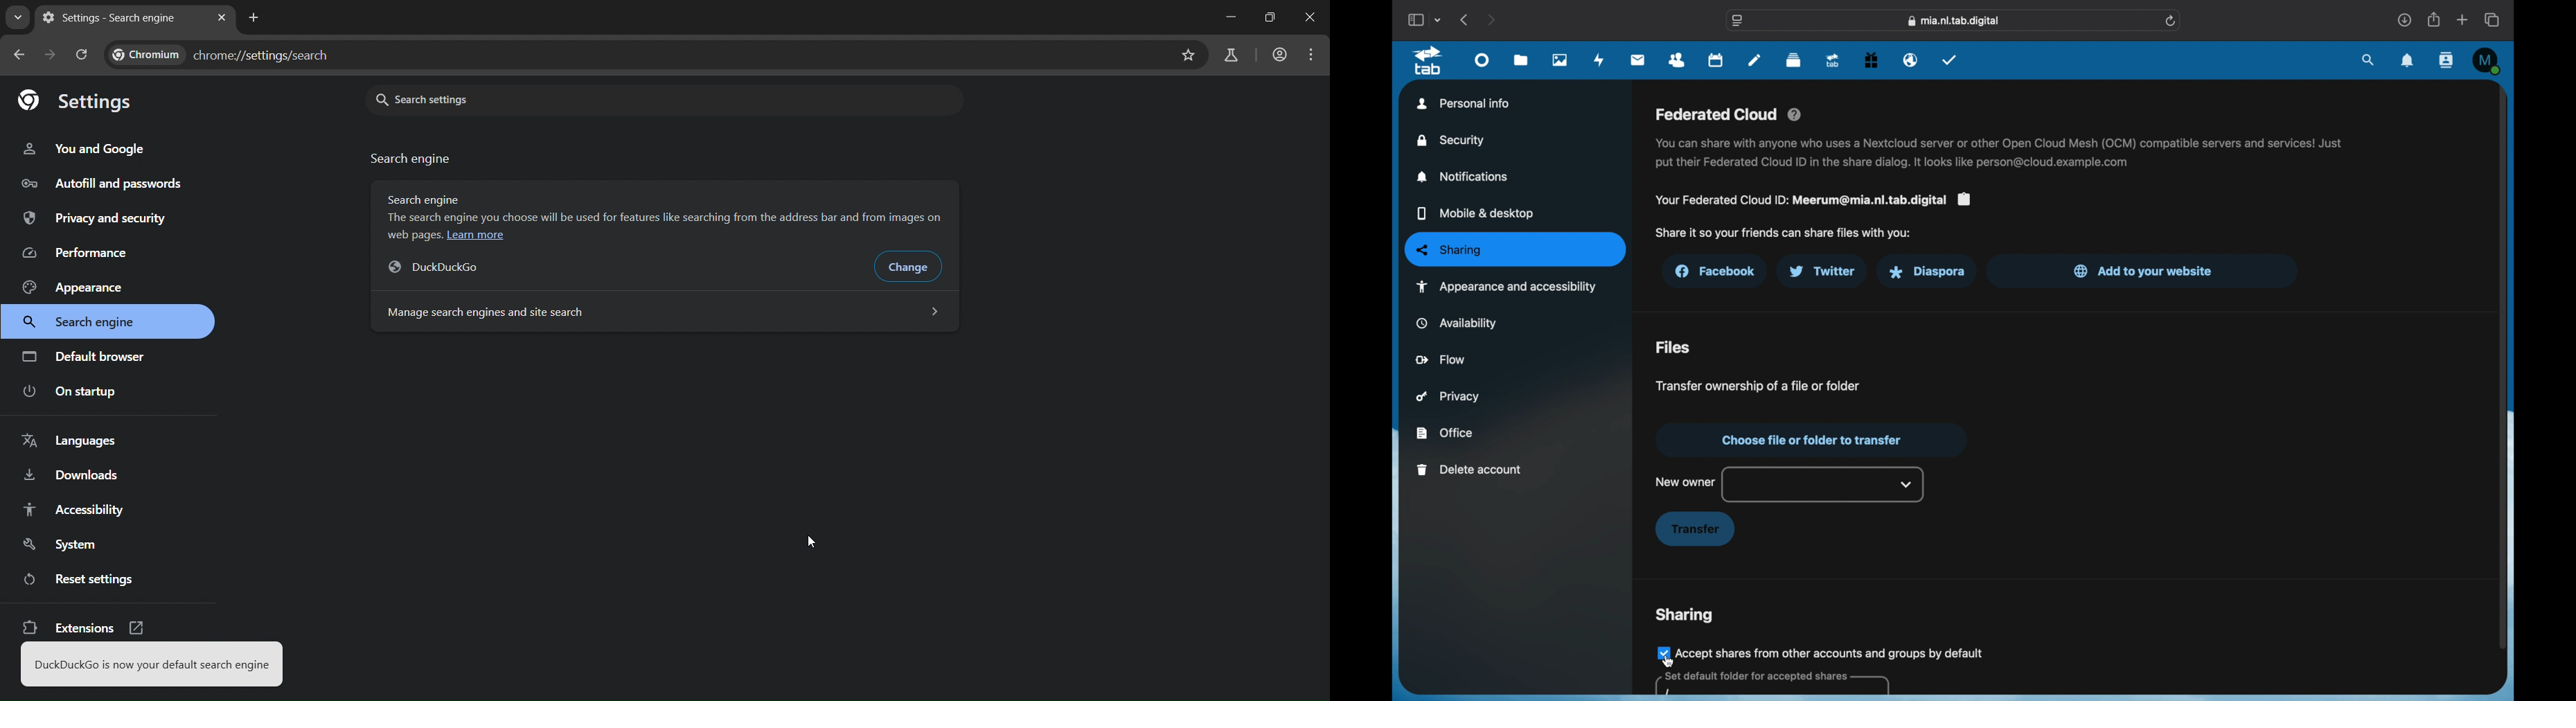 The height and width of the screenshot is (728, 2576). Describe the element at coordinates (1833, 61) in the screenshot. I see `upgrade` at that location.